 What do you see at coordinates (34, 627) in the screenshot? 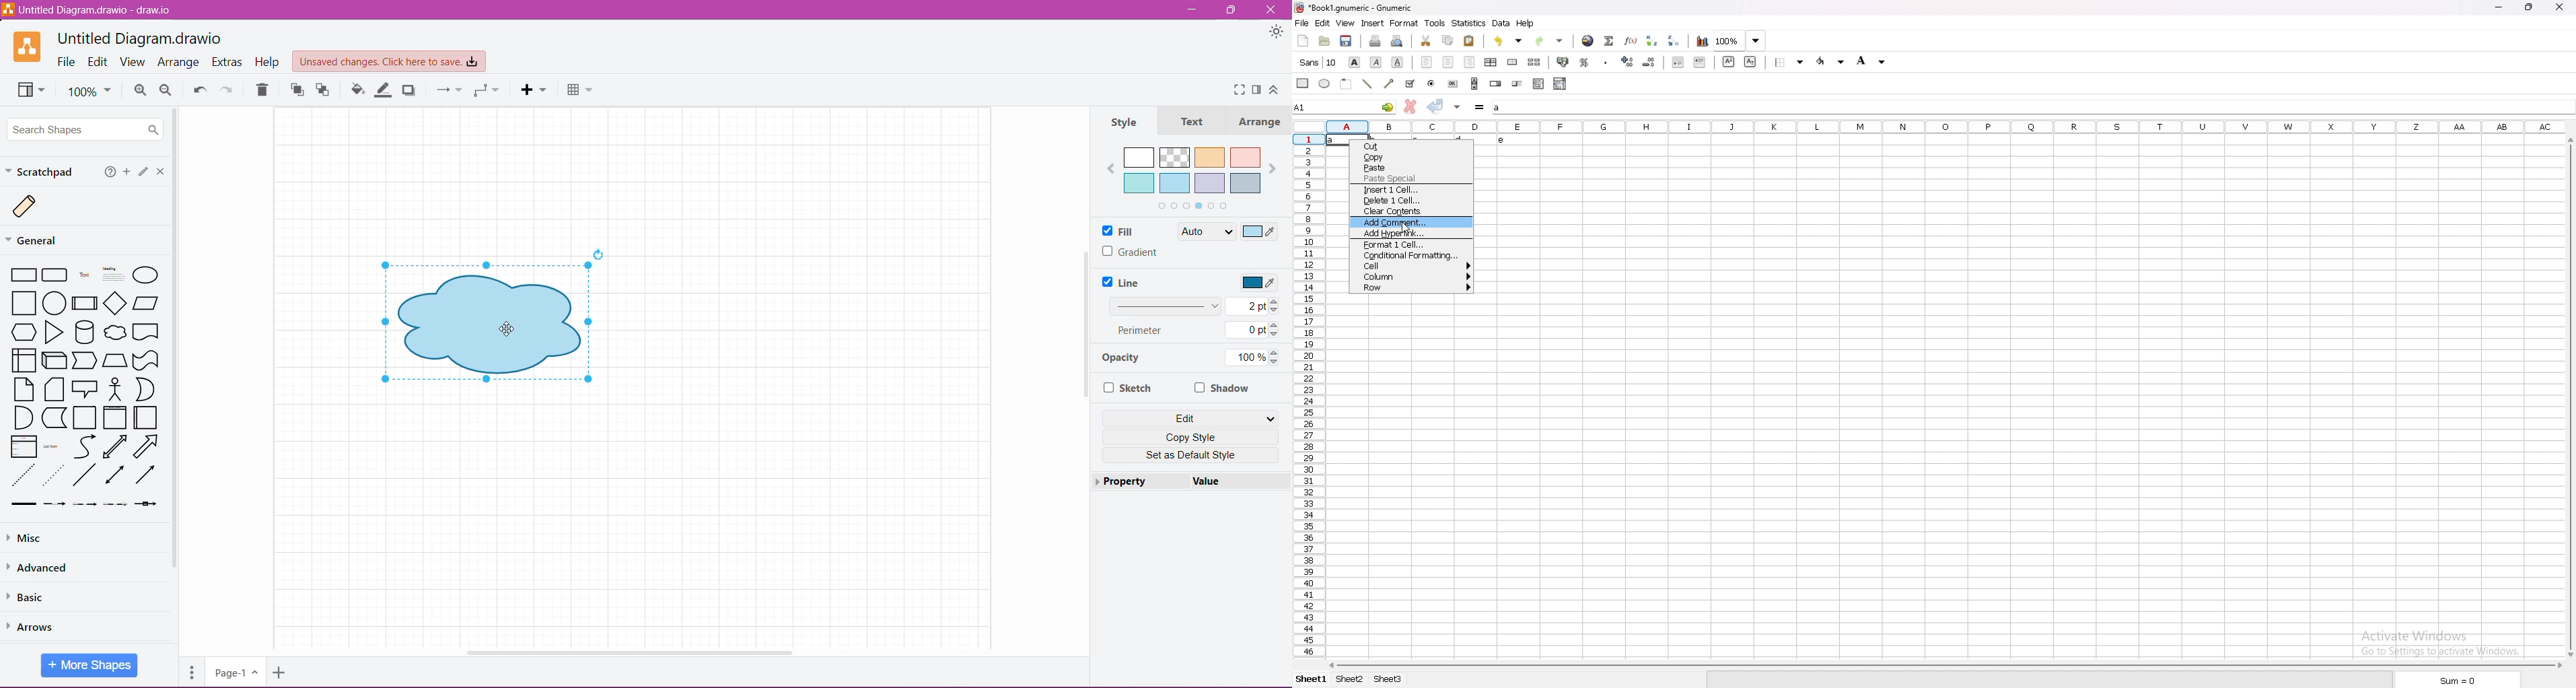
I see `Arrows` at bounding box center [34, 627].